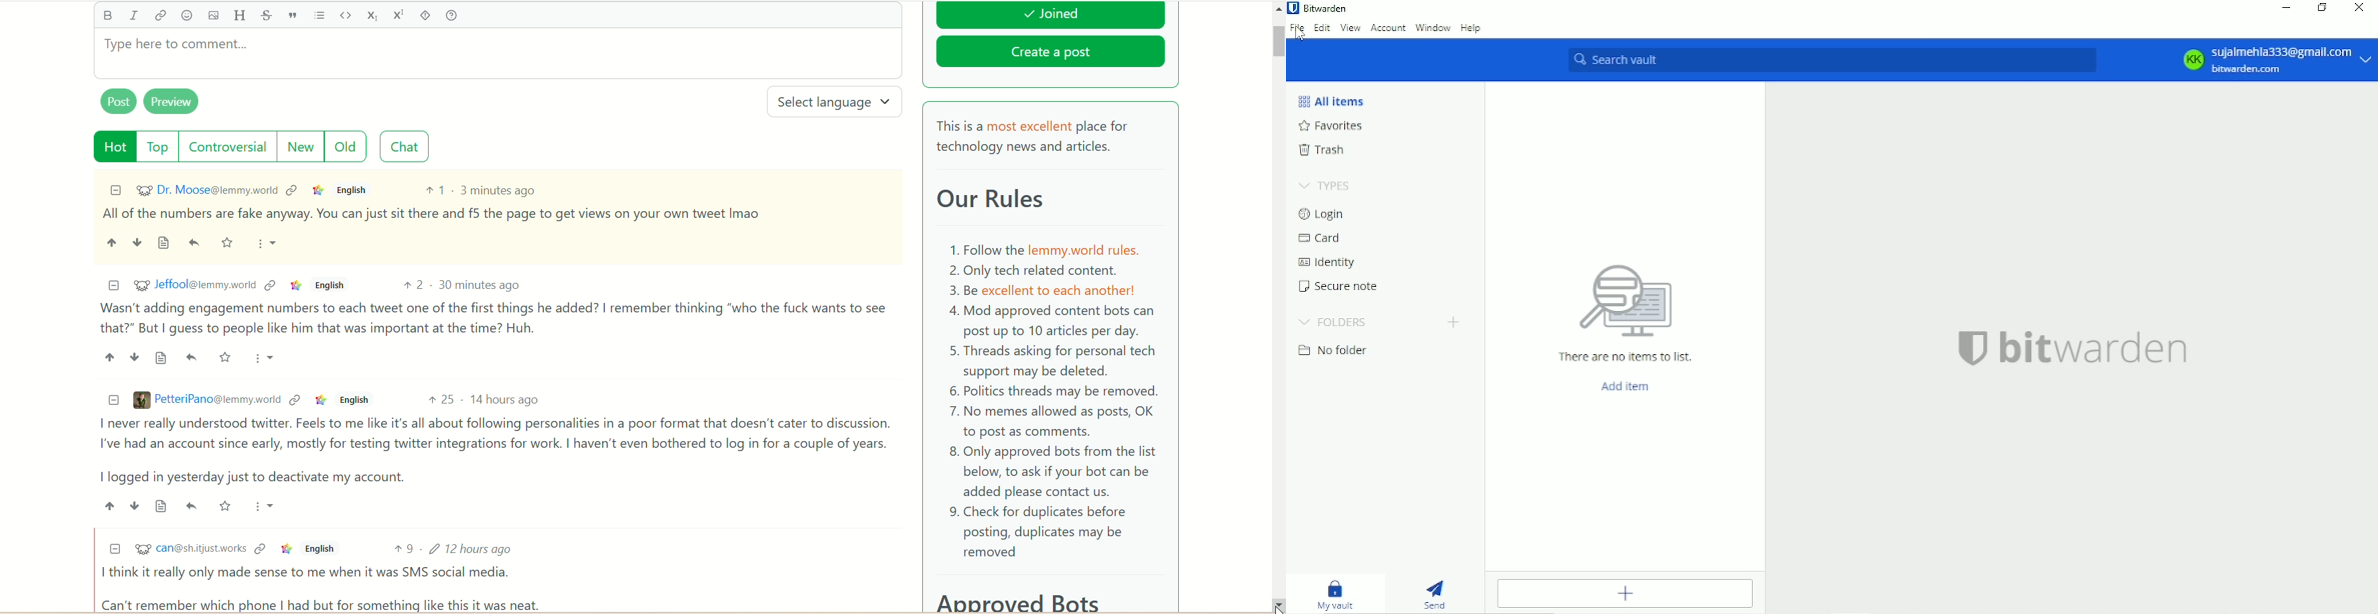 This screenshot has width=2380, height=616. What do you see at coordinates (2322, 8) in the screenshot?
I see `Restore down` at bounding box center [2322, 8].